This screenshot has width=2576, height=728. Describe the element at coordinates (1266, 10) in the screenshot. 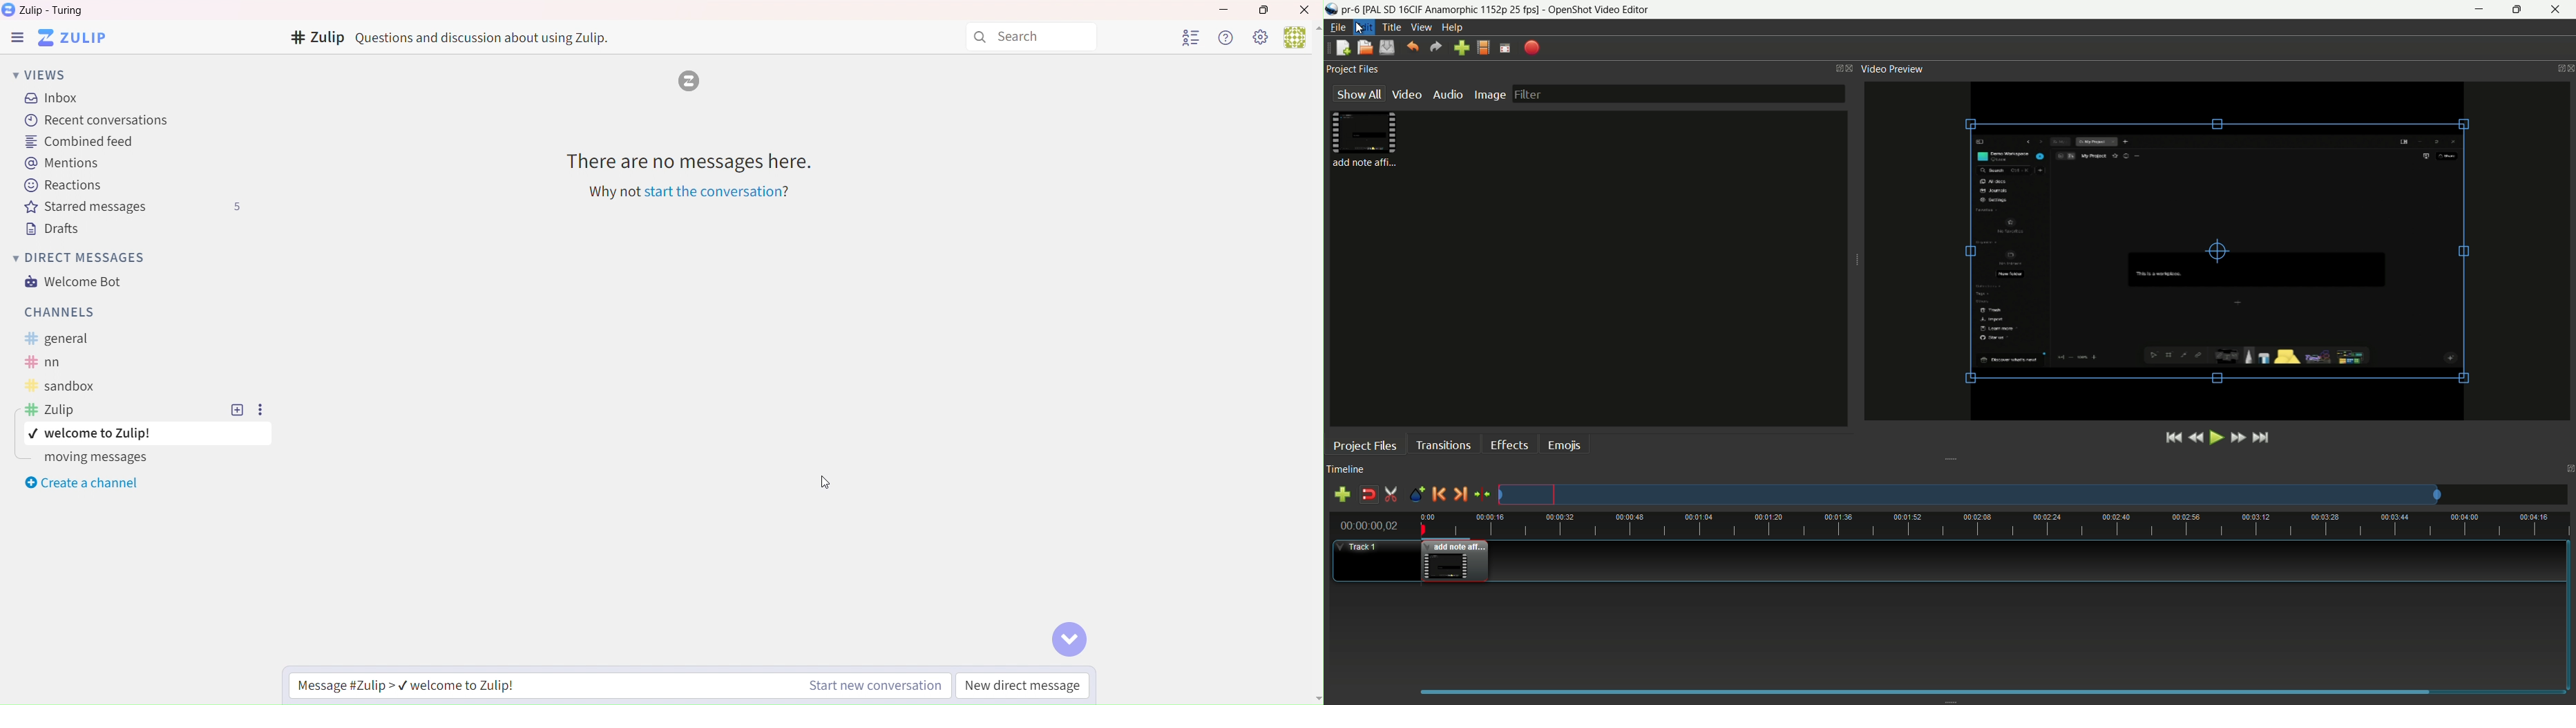

I see `Box` at that location.